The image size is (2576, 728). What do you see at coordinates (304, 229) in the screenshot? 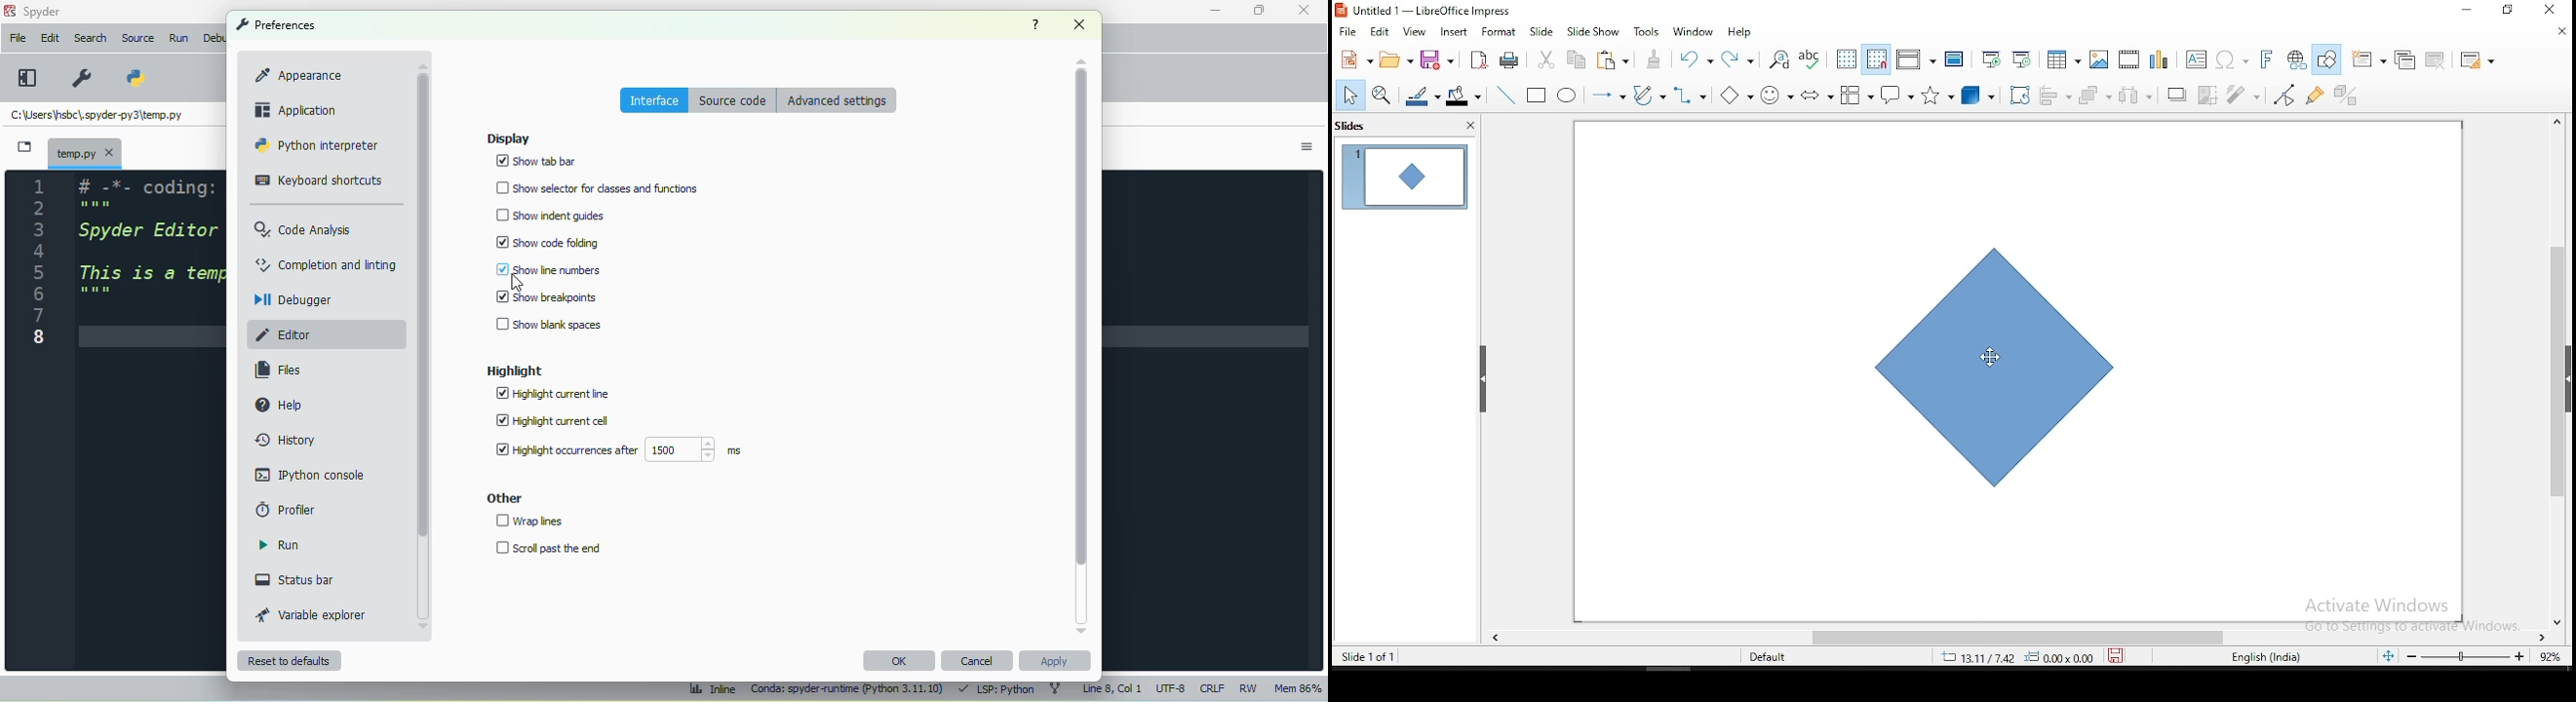
I see `code analysis` at bounding box center [304, 229].